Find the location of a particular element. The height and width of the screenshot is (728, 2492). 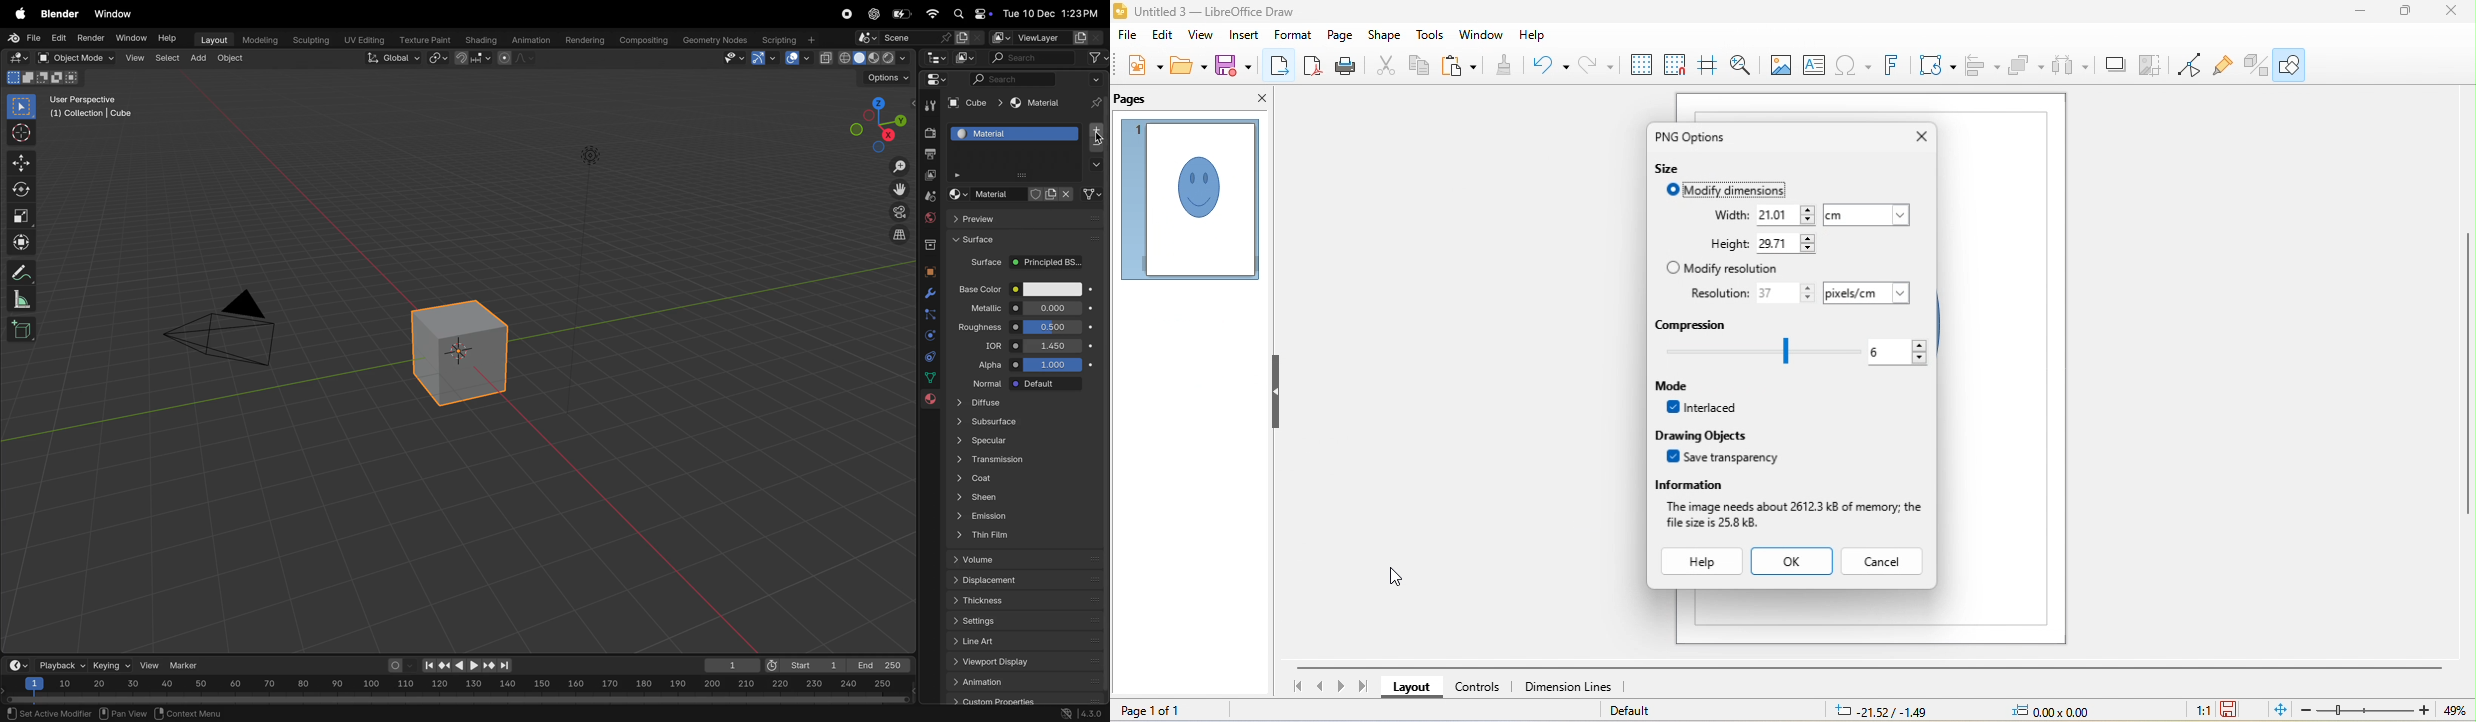

next is located at coordinates (1341, 687).